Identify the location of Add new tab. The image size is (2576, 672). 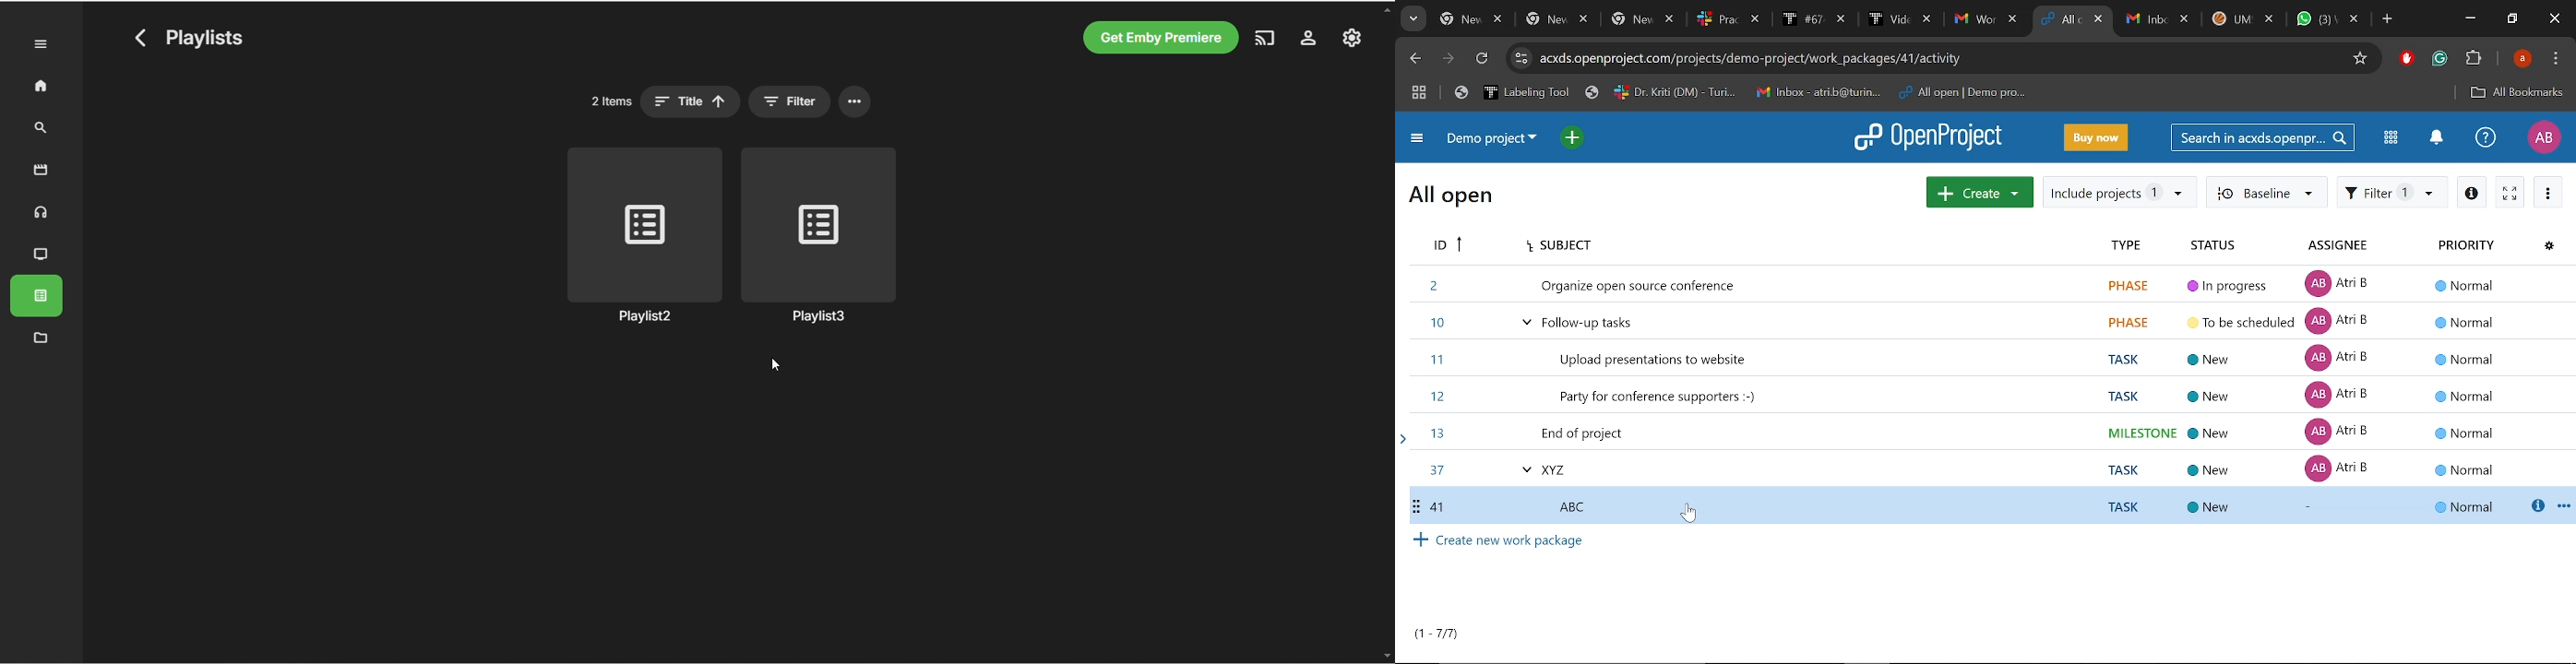
(2388, 21).